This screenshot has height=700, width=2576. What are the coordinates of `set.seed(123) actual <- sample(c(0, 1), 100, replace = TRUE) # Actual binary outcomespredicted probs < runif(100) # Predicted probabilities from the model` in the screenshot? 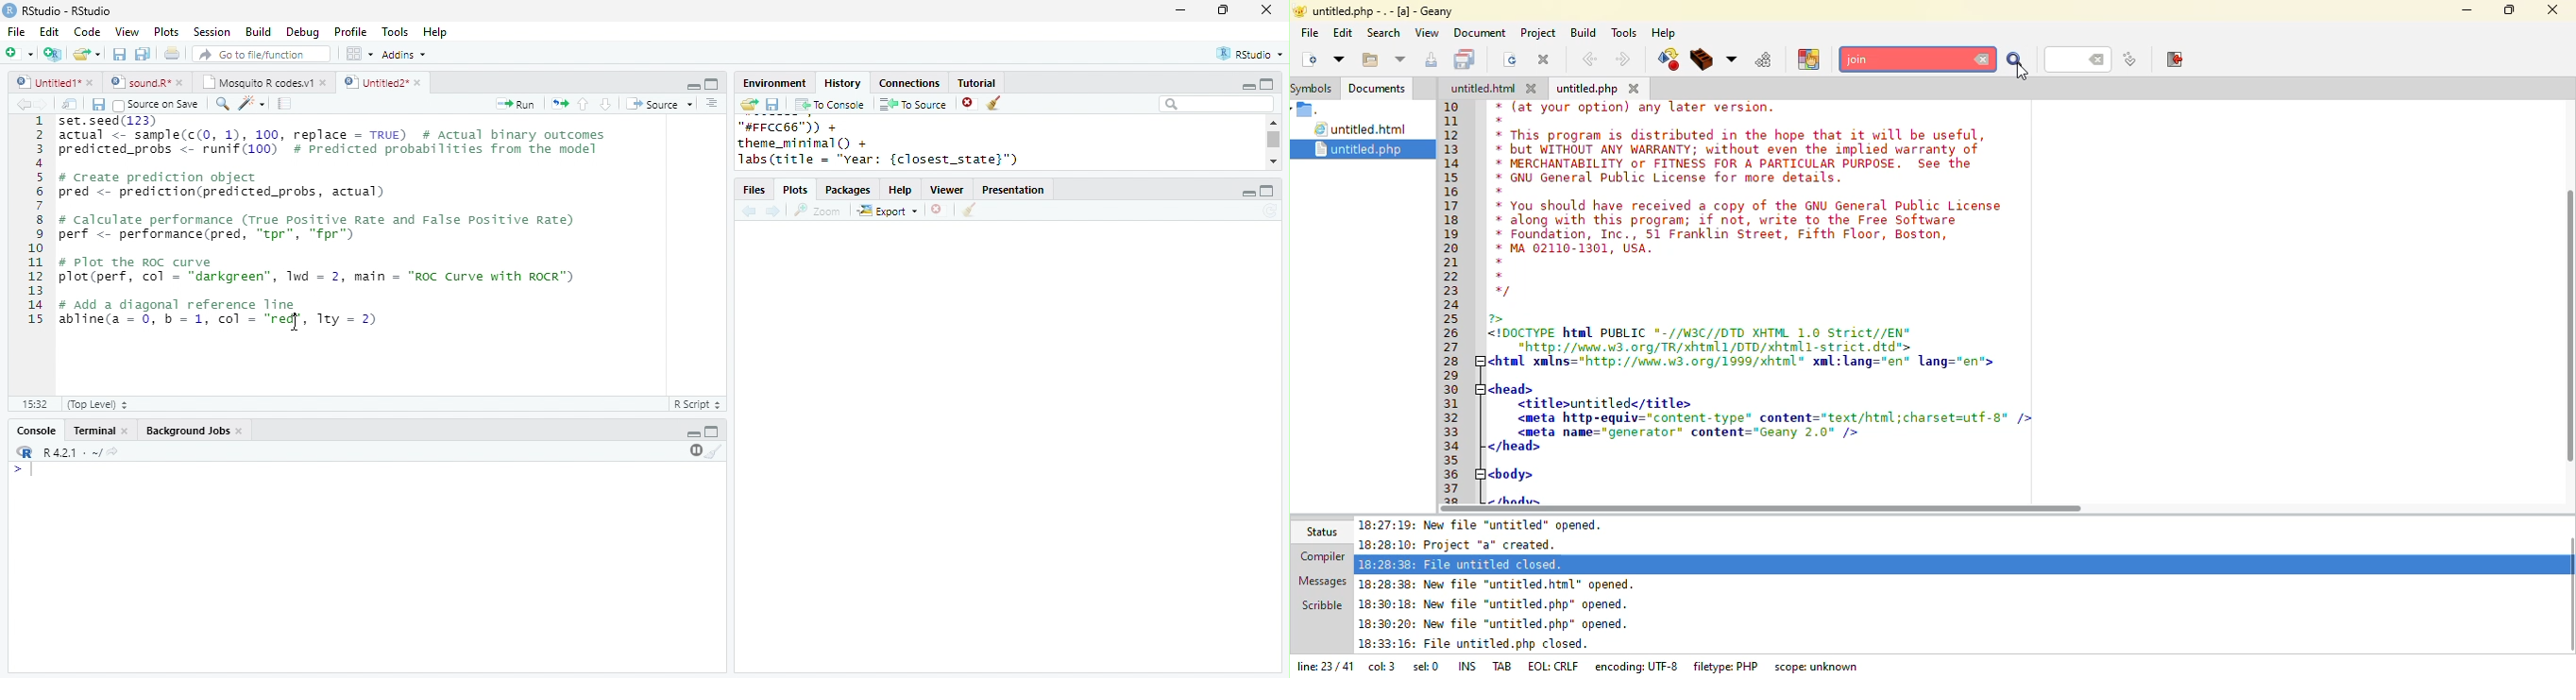 It's located at (335, 140).